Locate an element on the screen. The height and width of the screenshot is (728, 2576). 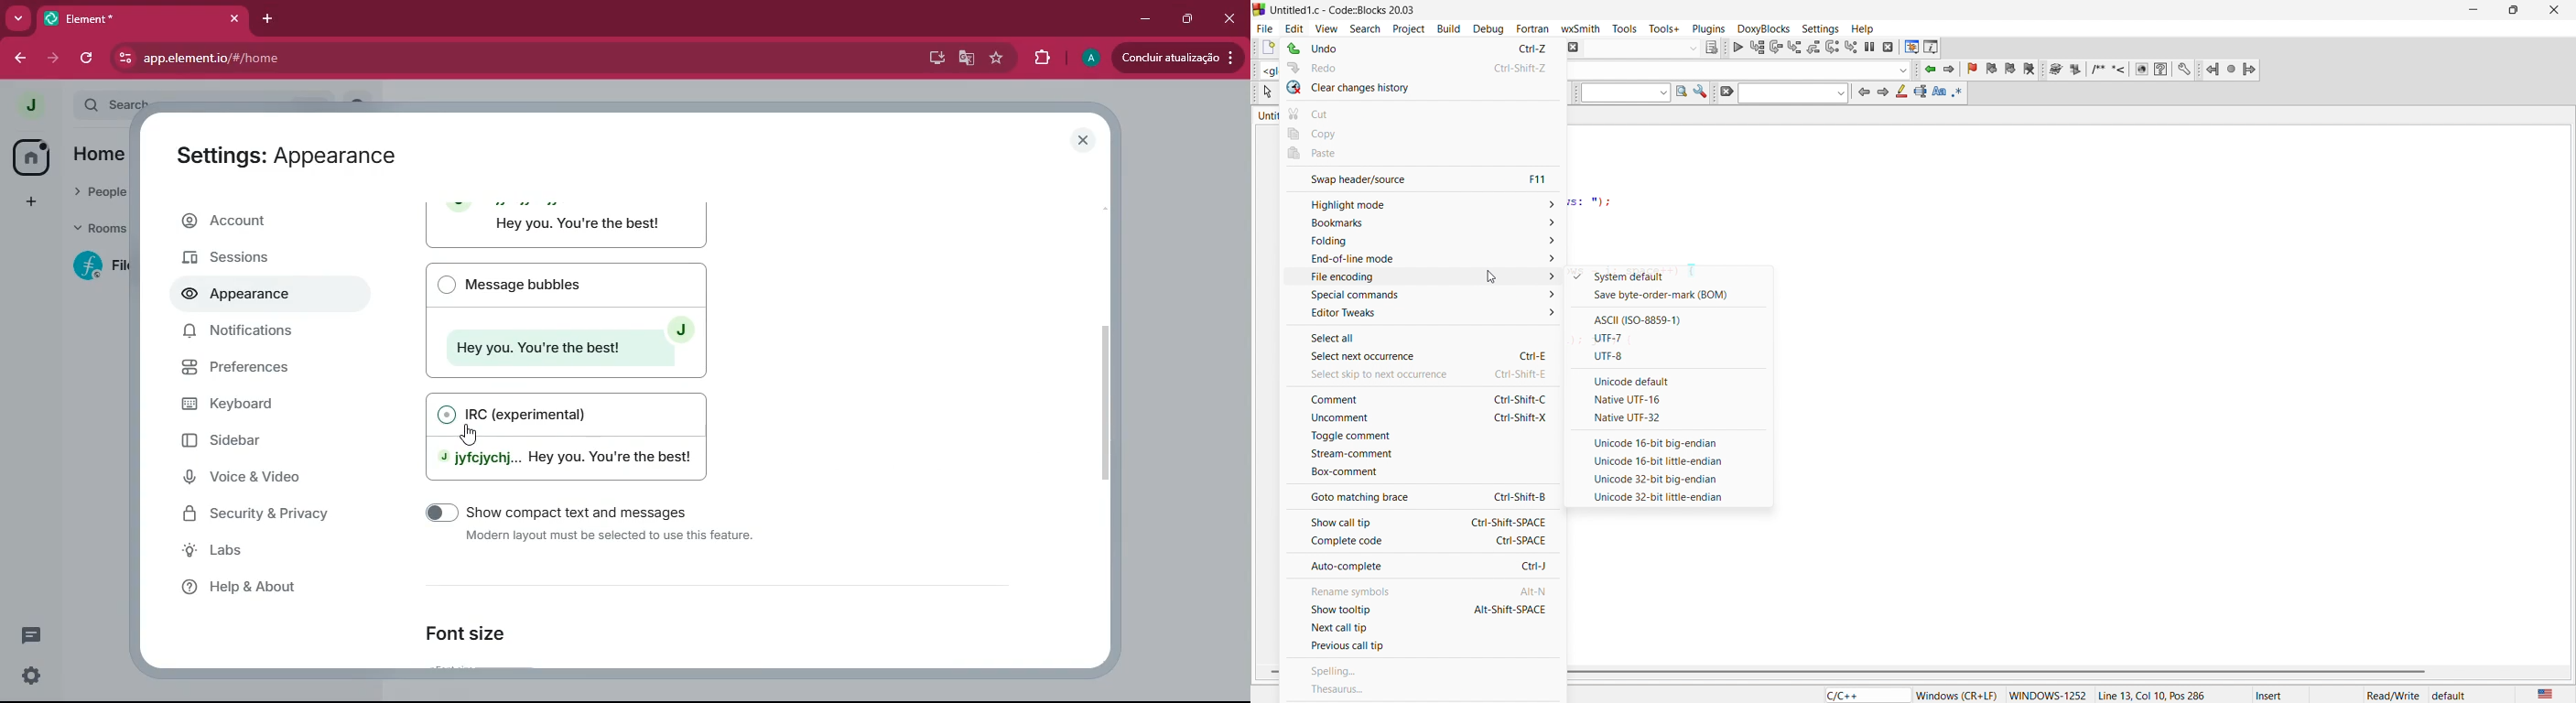
WINDOWS-1252 is located at coordinates (2048, 693).